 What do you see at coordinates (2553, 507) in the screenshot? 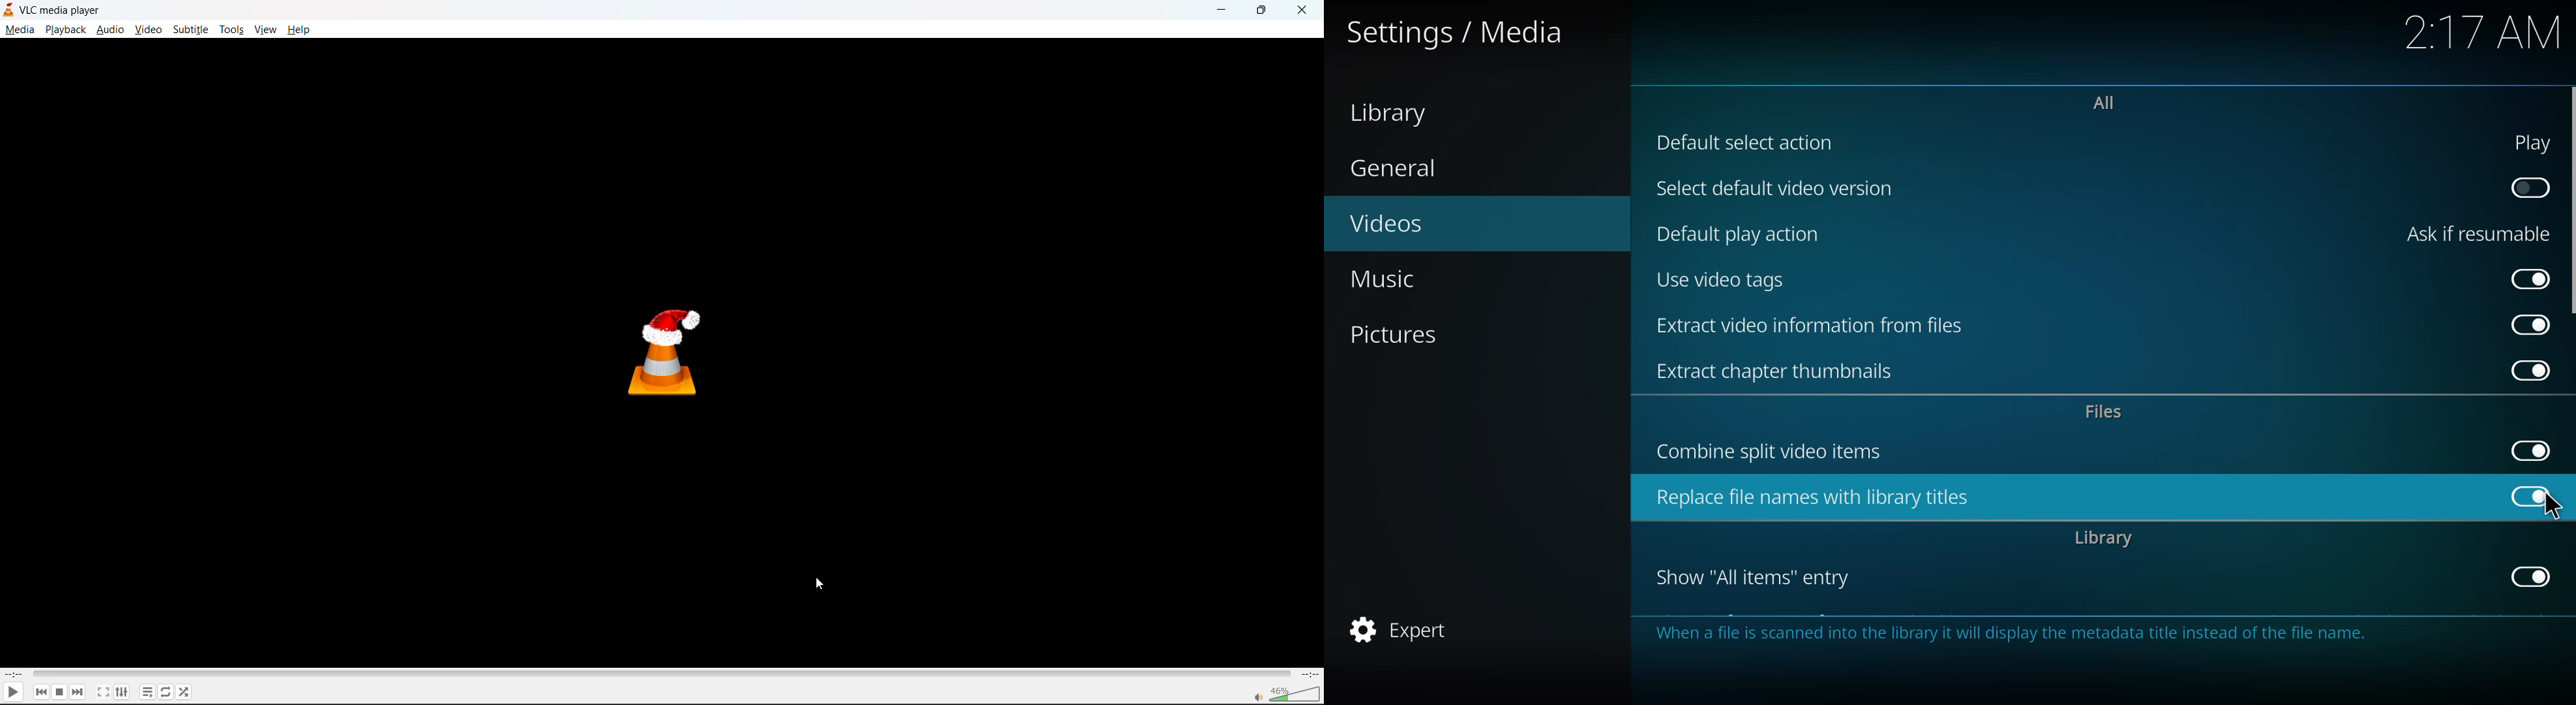
I see `cursor` at bounding box center [2553, 507].